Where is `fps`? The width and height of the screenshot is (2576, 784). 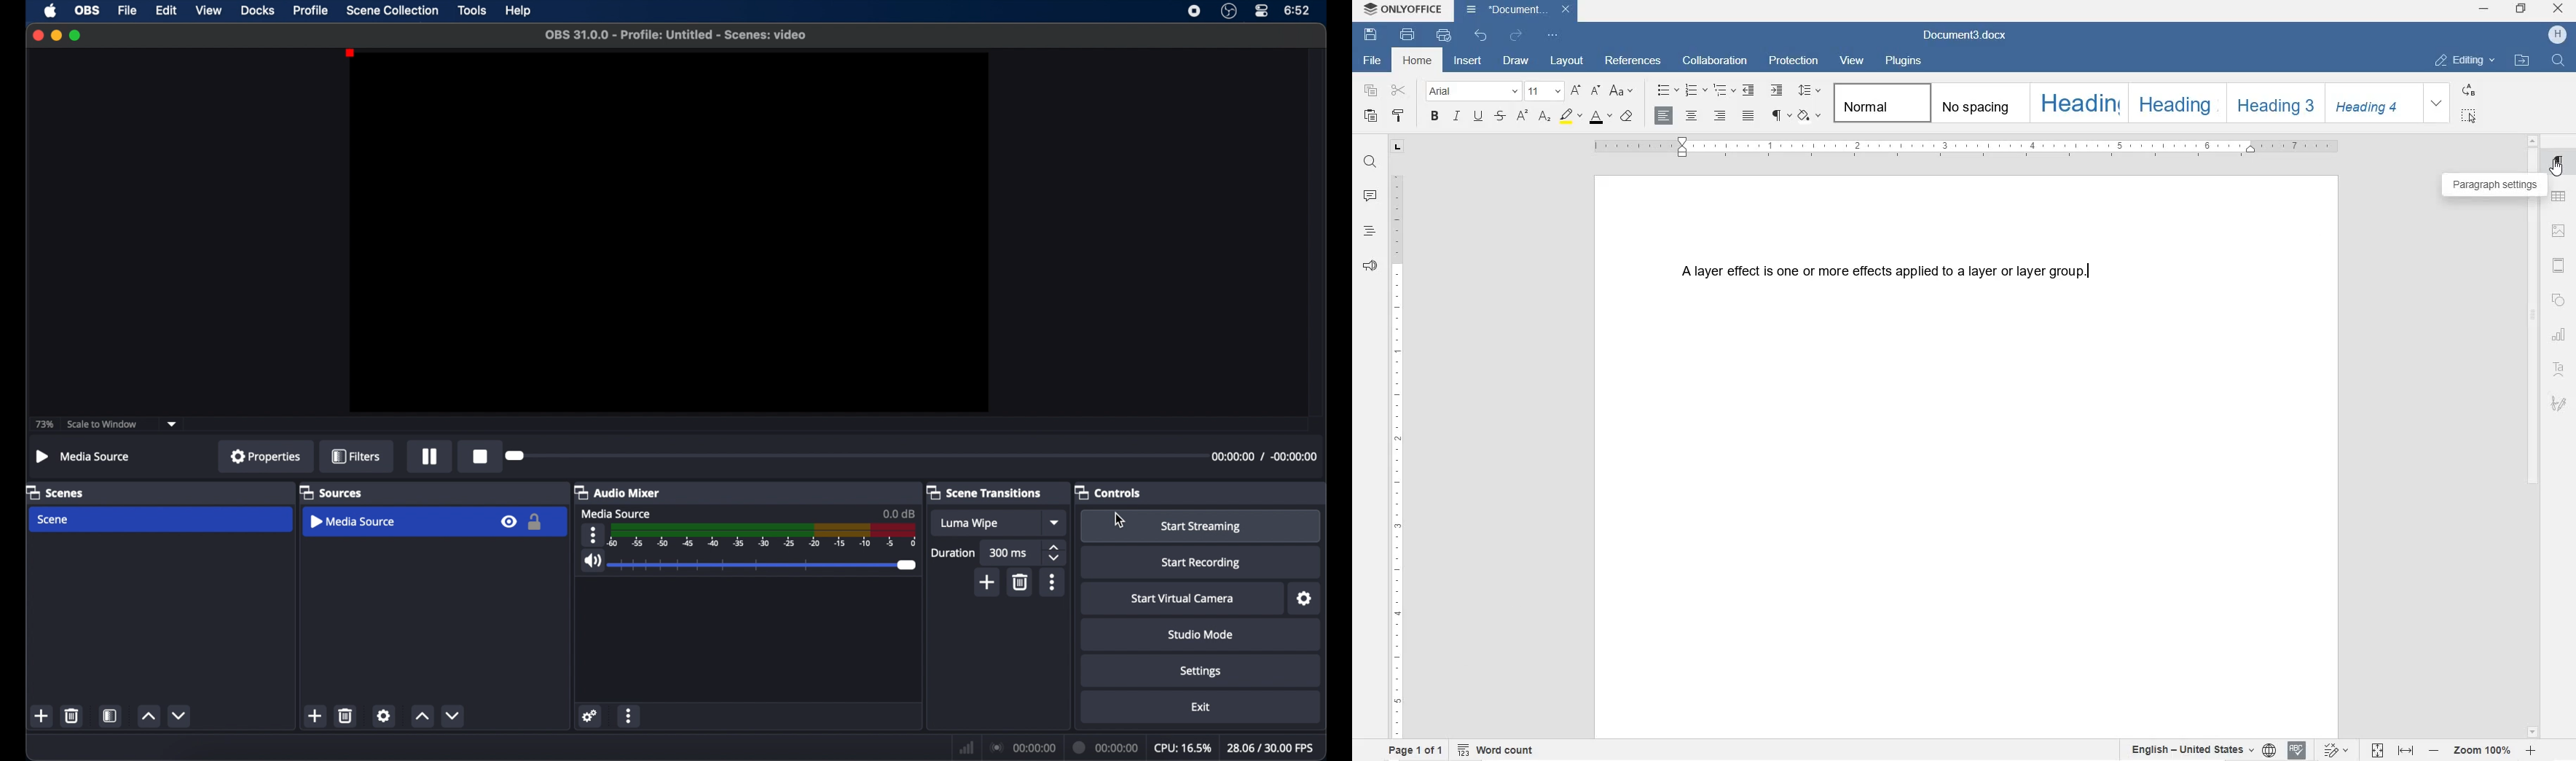 fps is located at coordinates (1270, 748).